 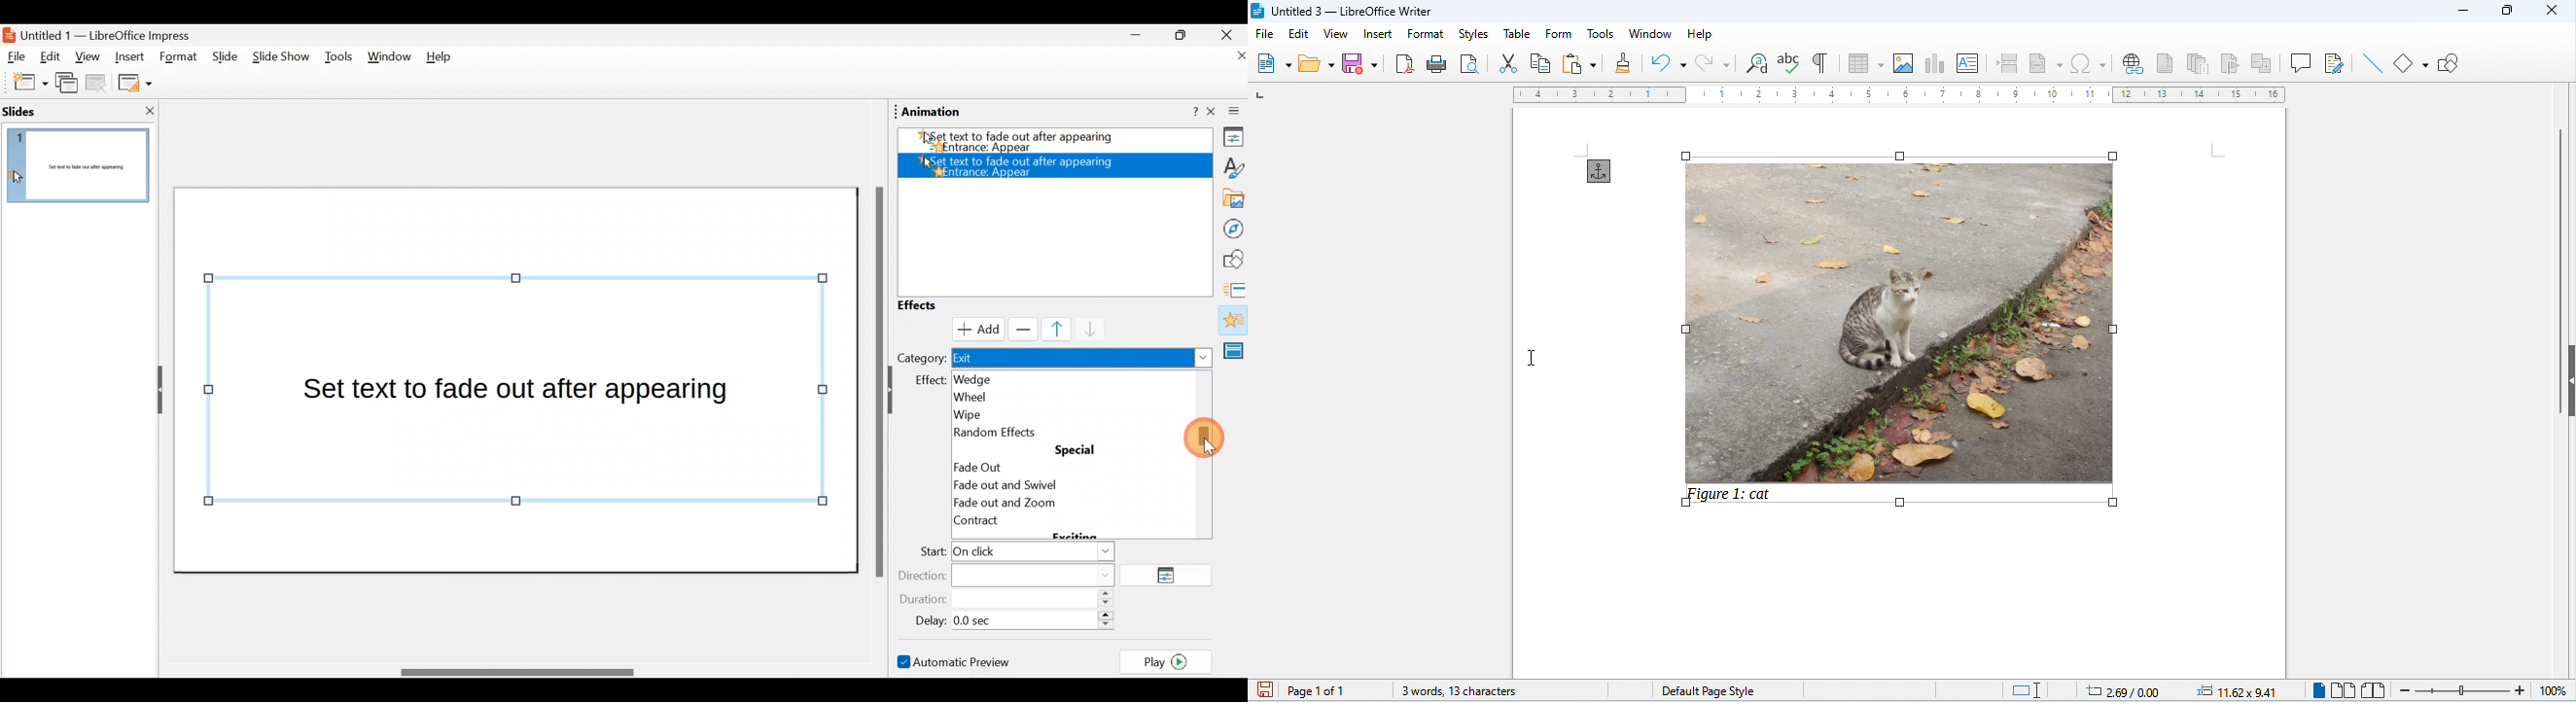 I want to click on view, so click(x=1334, y=33).